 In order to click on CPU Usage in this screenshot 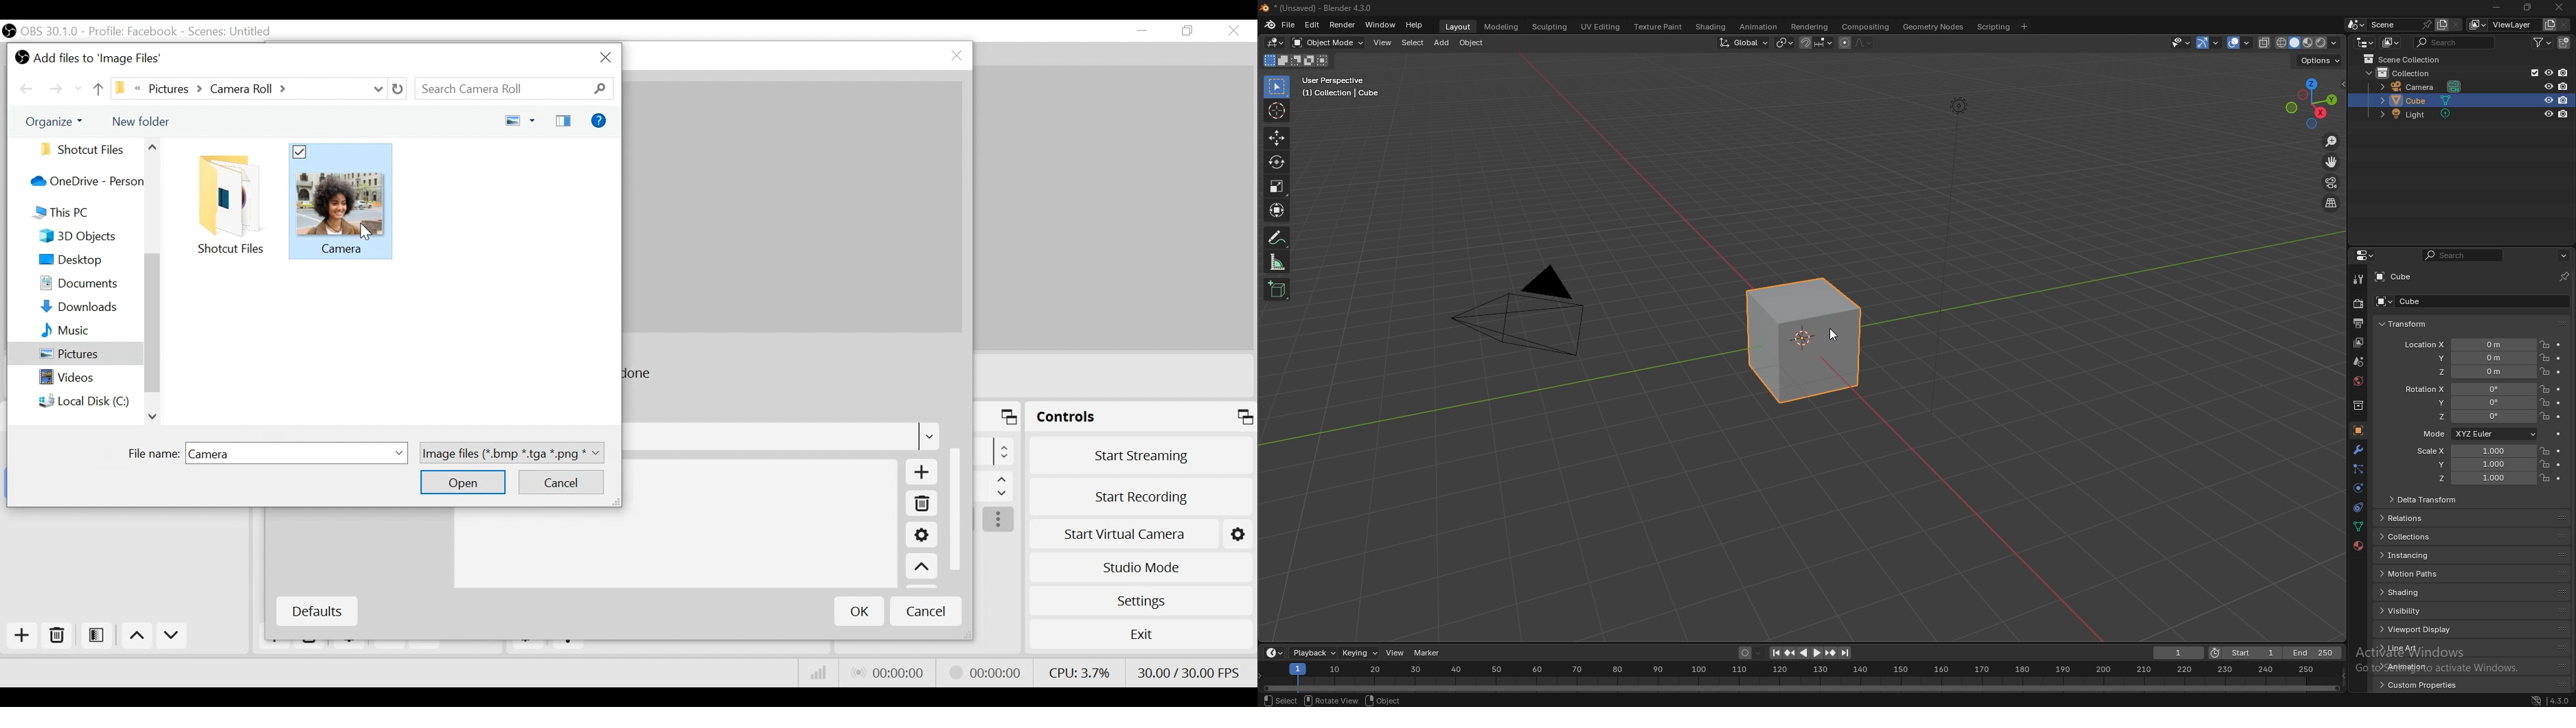, I will do `click(1077, 671)`.